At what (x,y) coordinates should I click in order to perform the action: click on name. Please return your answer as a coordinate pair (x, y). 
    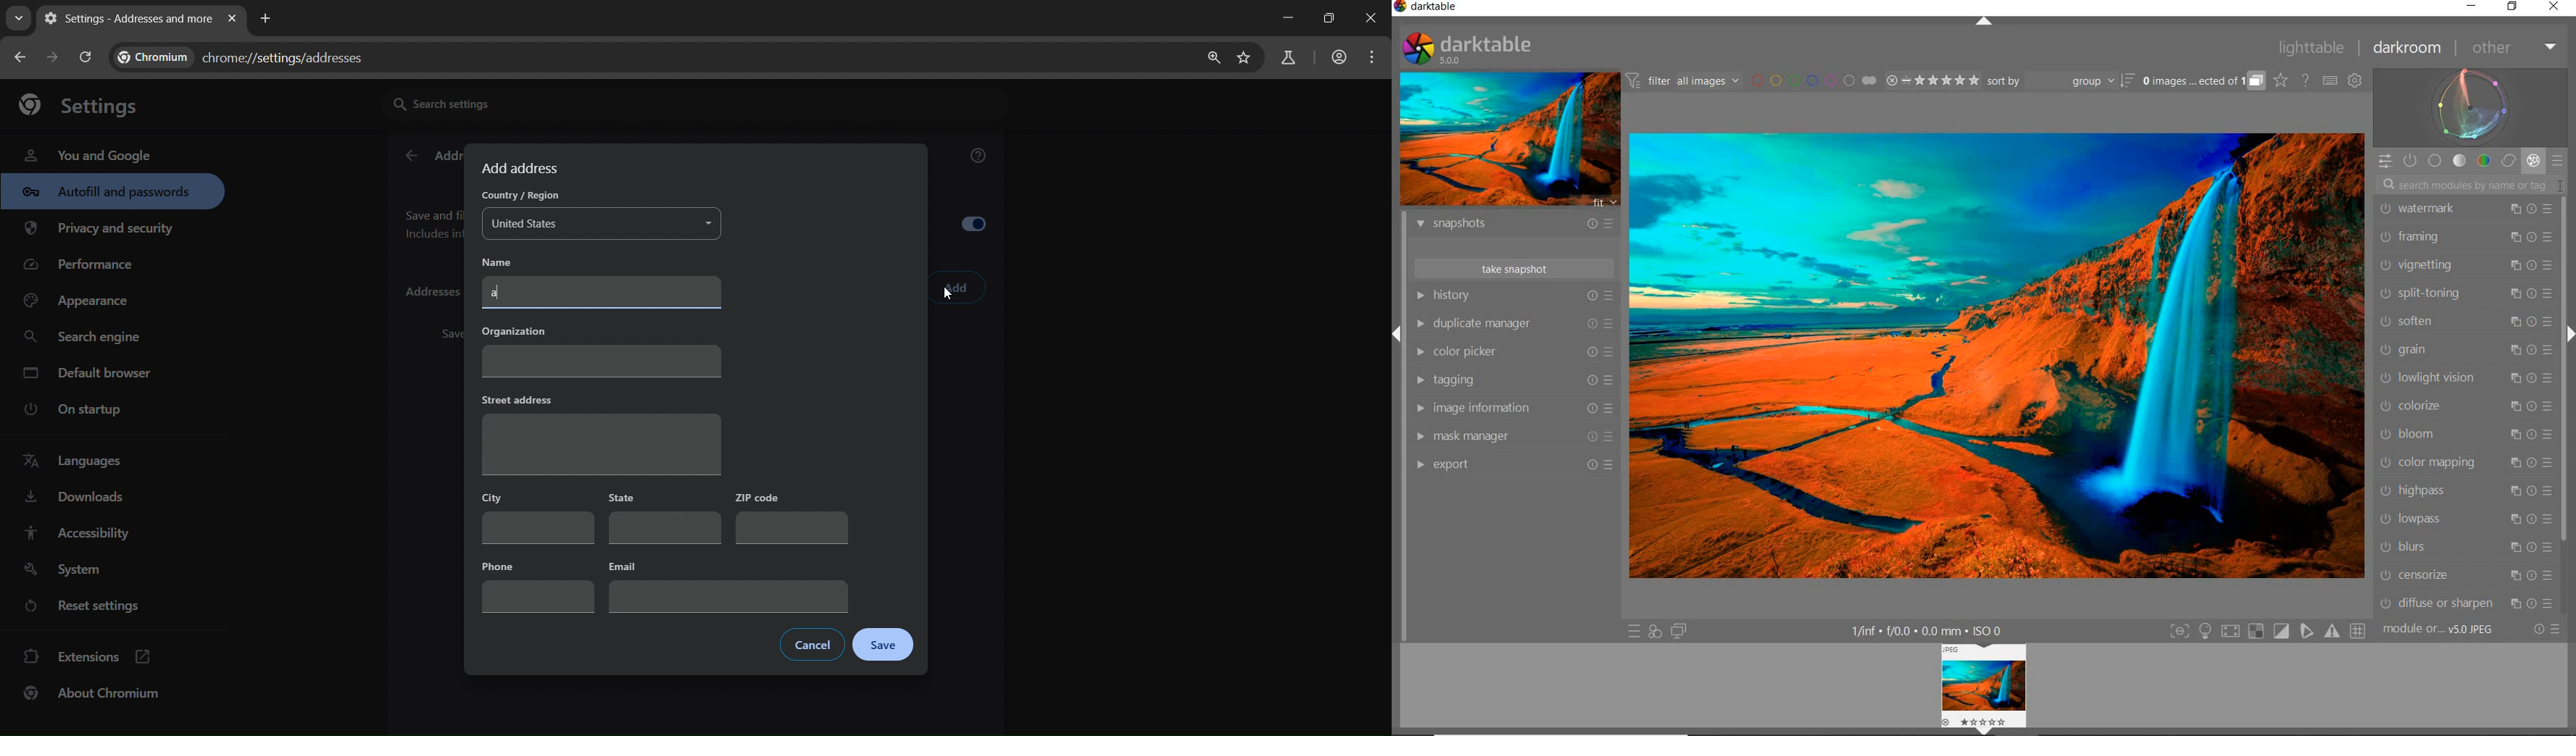
    Looking at the image, I should click on (508, 262).